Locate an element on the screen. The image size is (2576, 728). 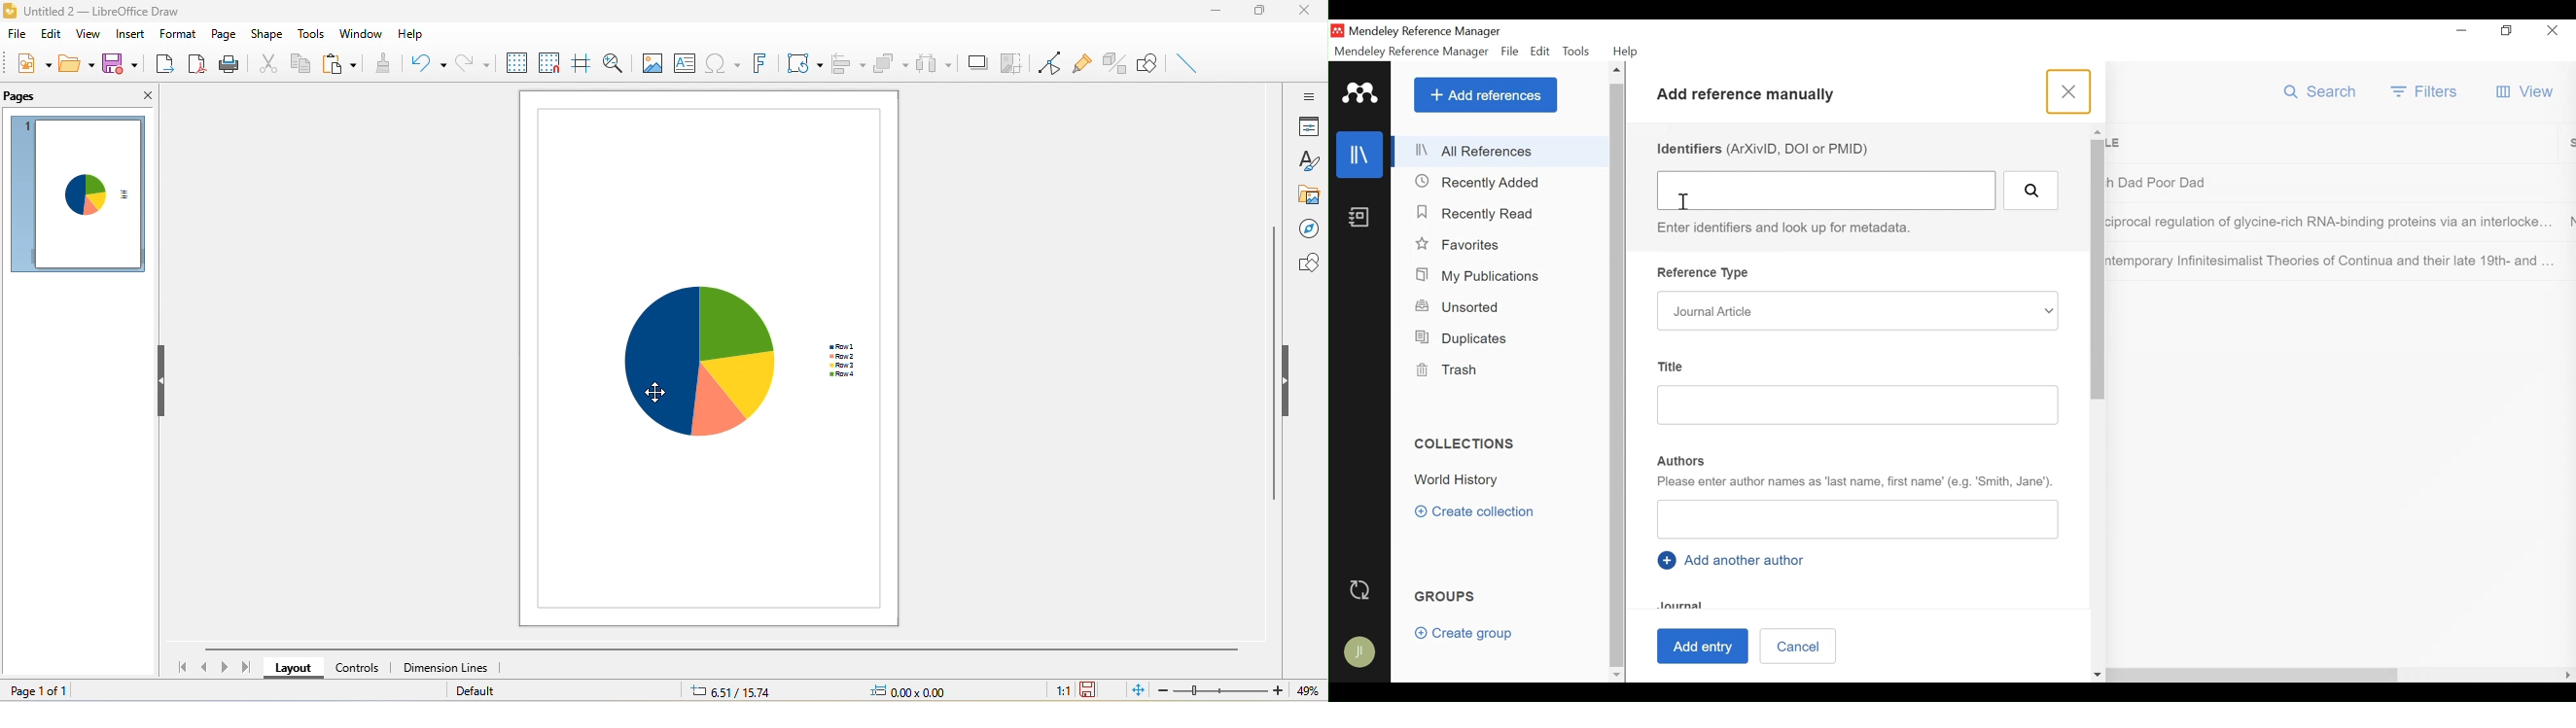
page preview is located at coordinates (77, 195).